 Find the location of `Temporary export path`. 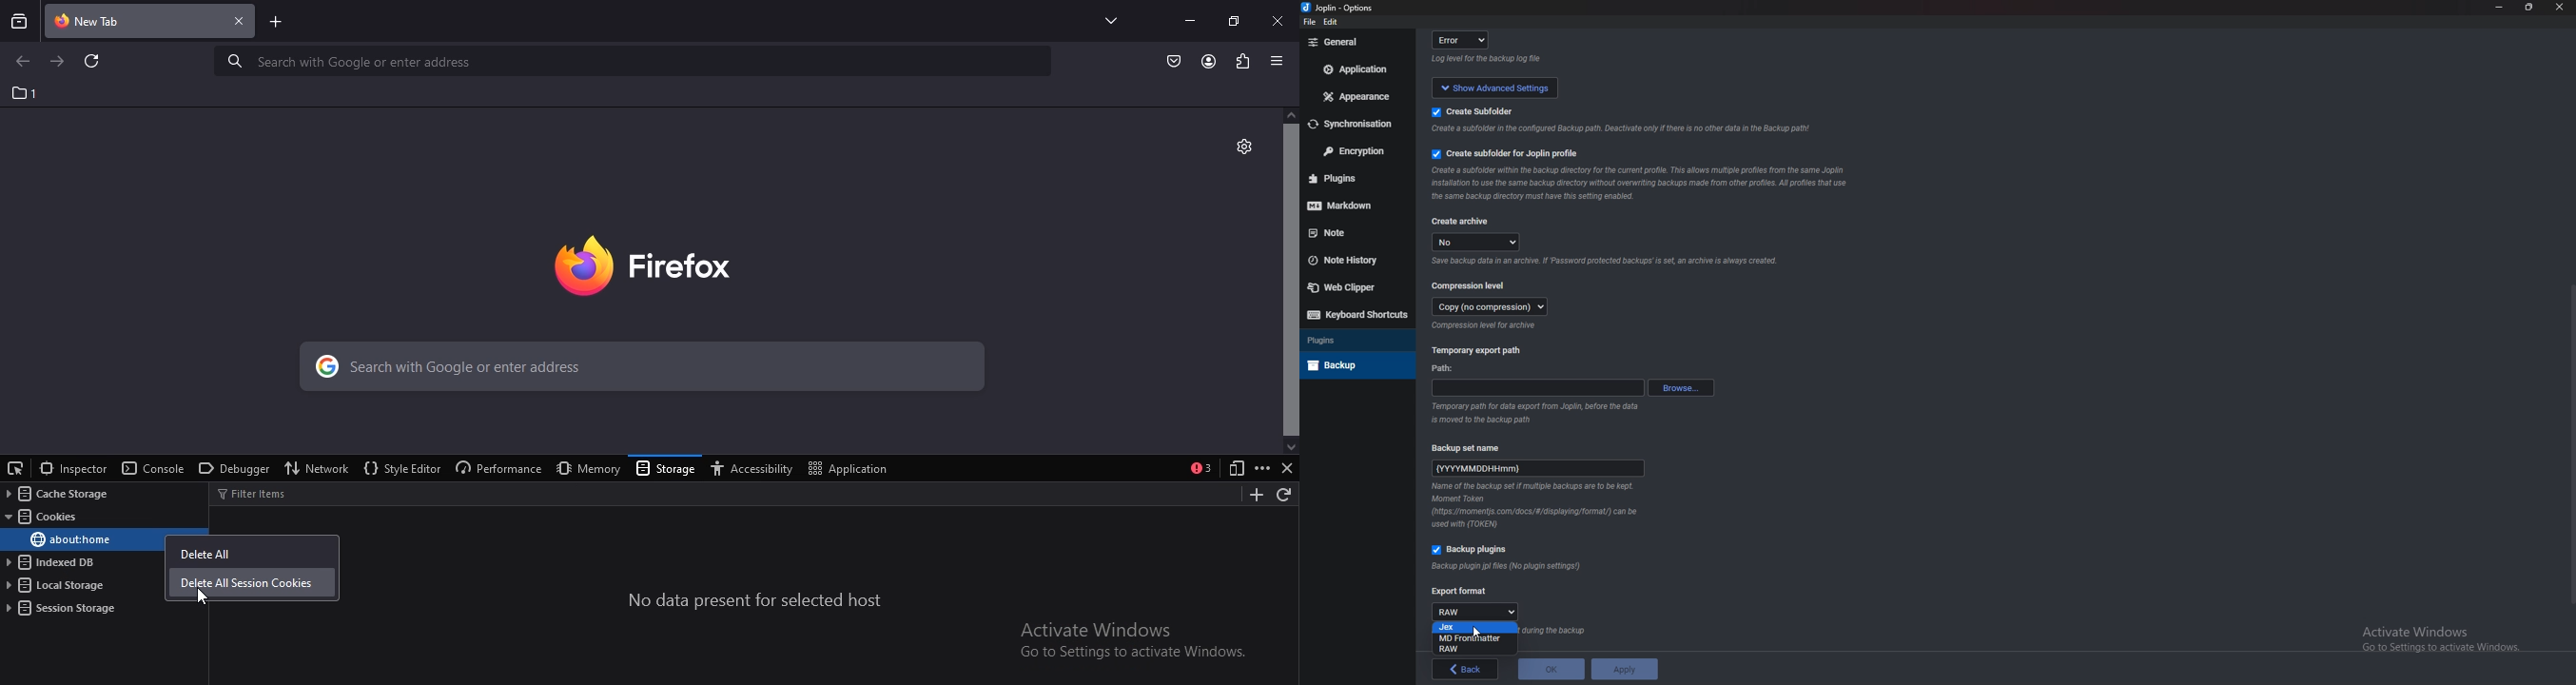

Temporary export path is located at coordinates (1478, 350).